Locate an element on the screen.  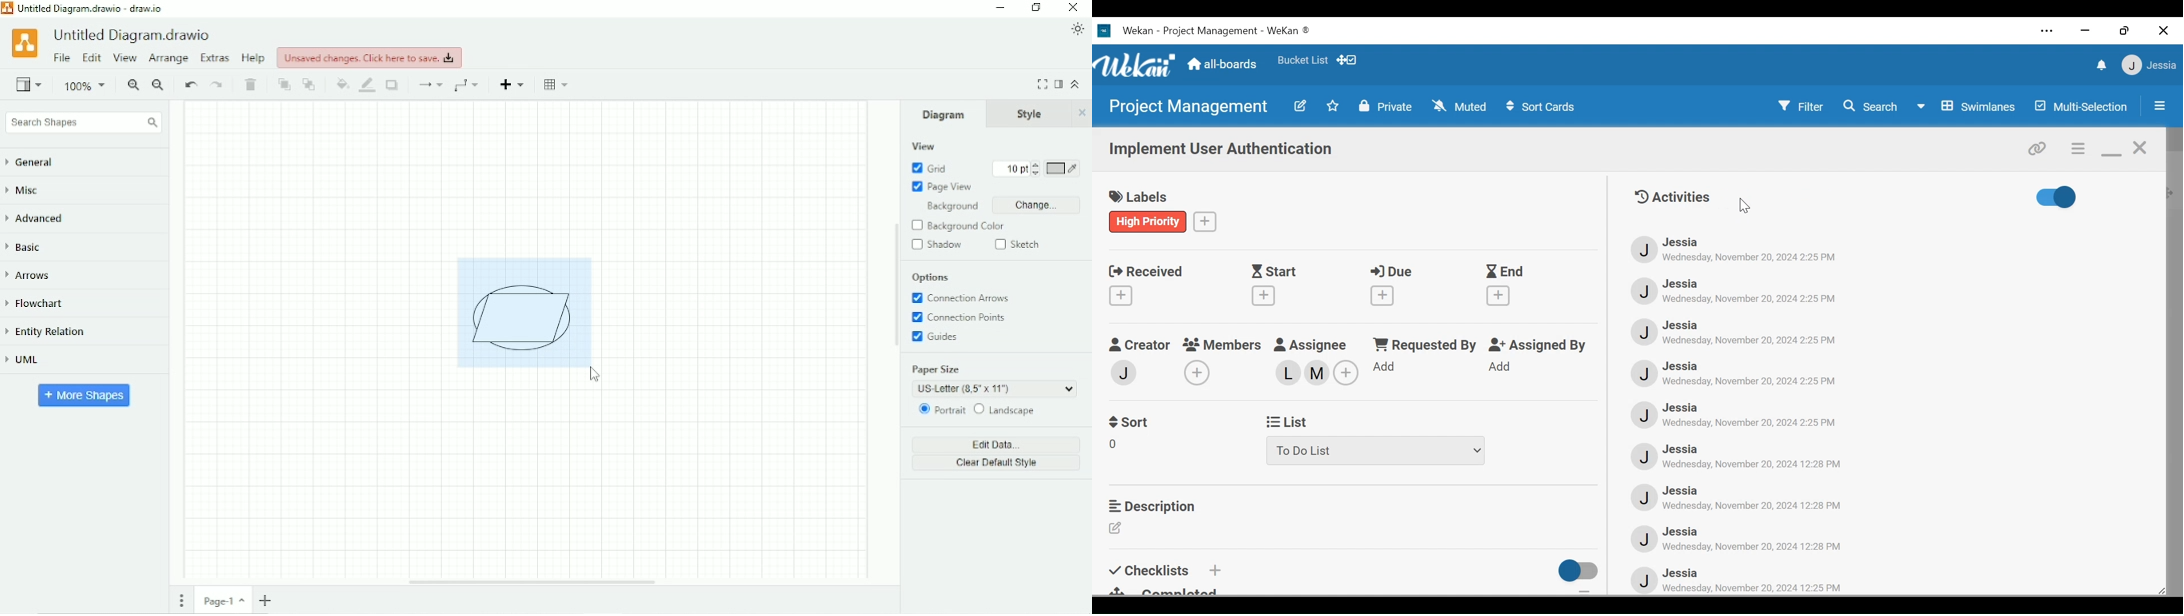
all-boards is located at coordinates (1223, 64).